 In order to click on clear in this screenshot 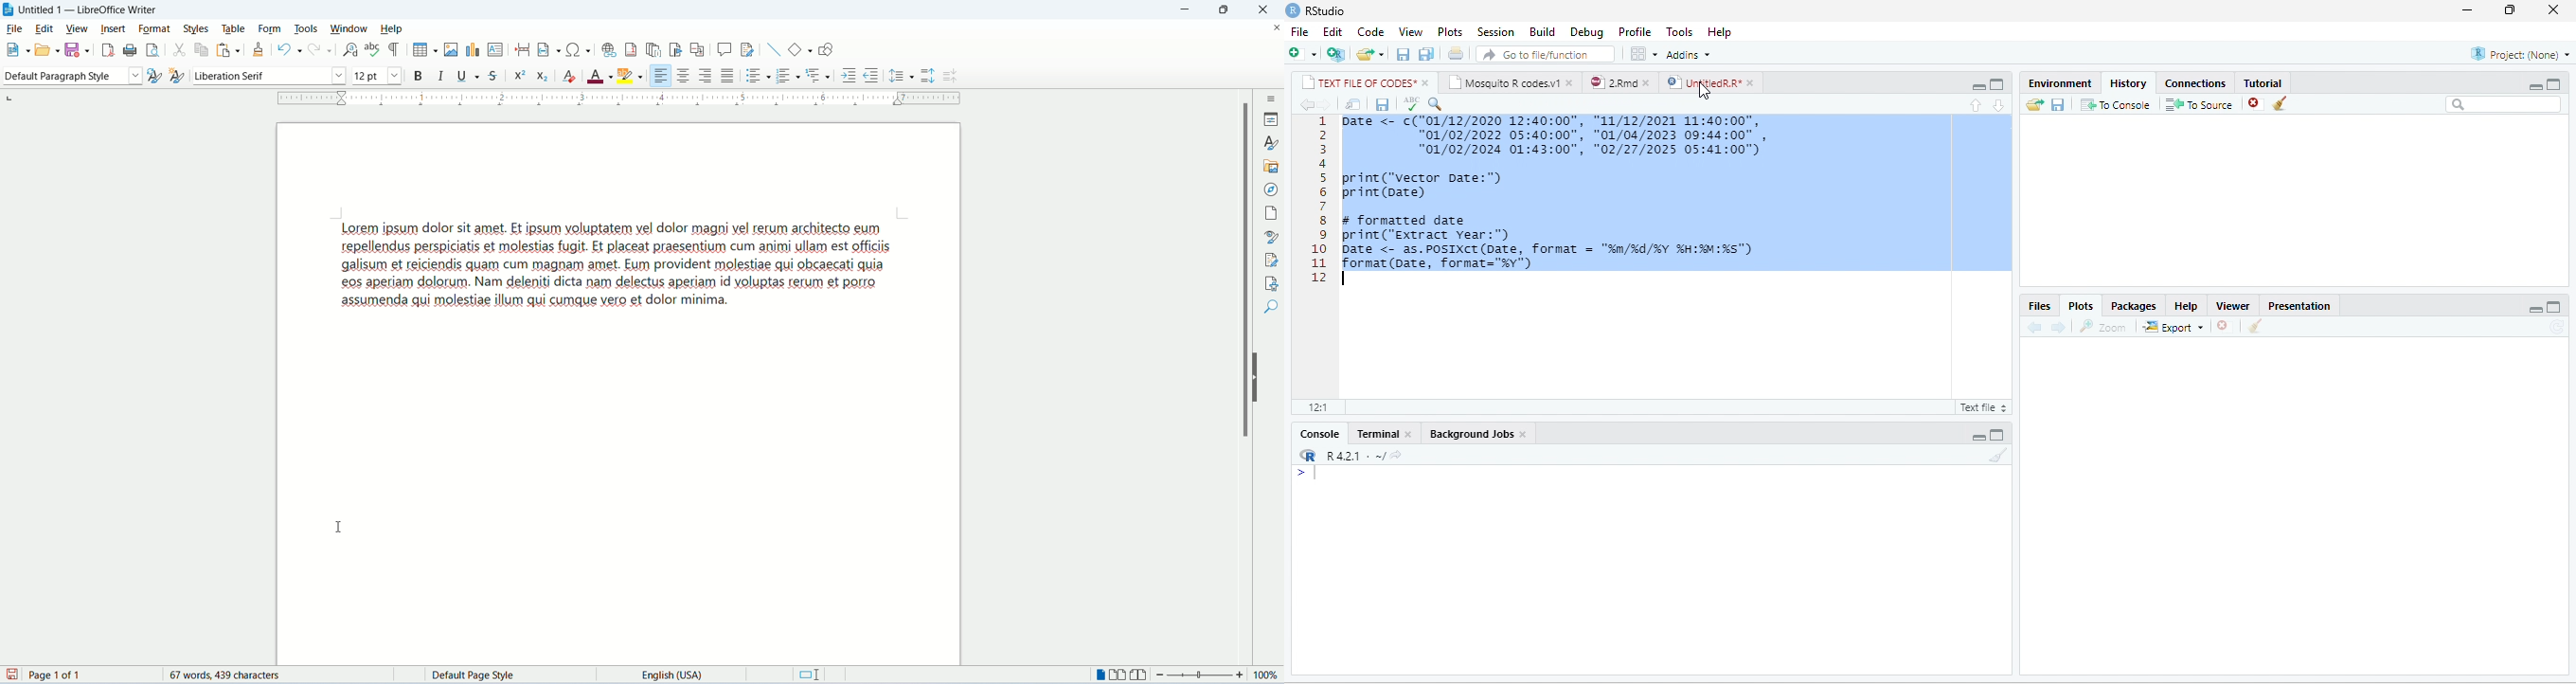, I will do `click(1999, 455)`.